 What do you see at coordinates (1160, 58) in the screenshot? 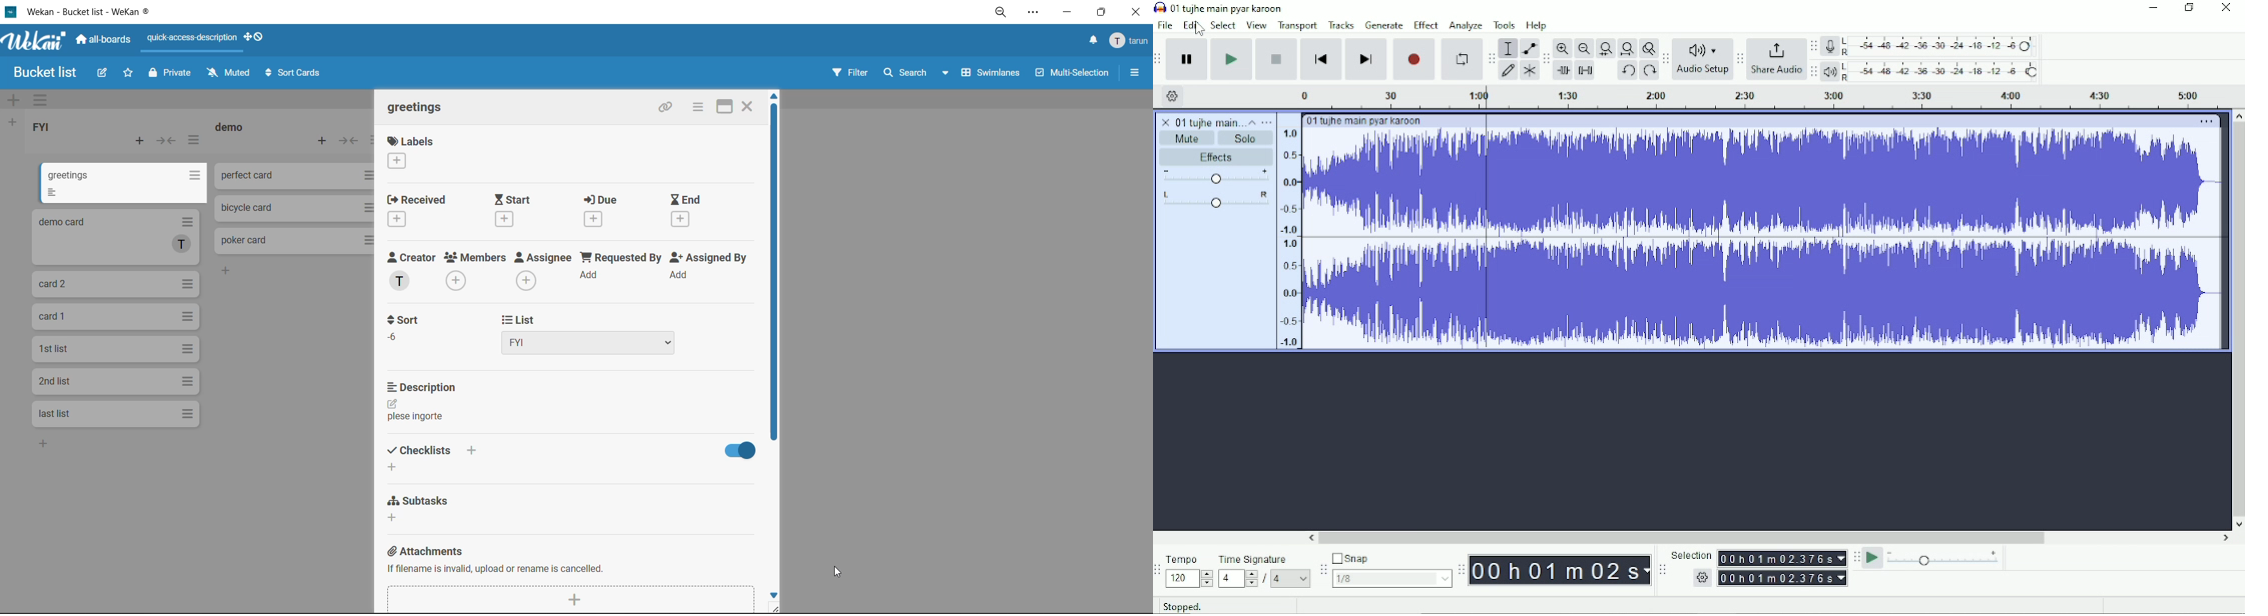
I see `Audacity transport toolbar` at bounding box center [1160, 58].